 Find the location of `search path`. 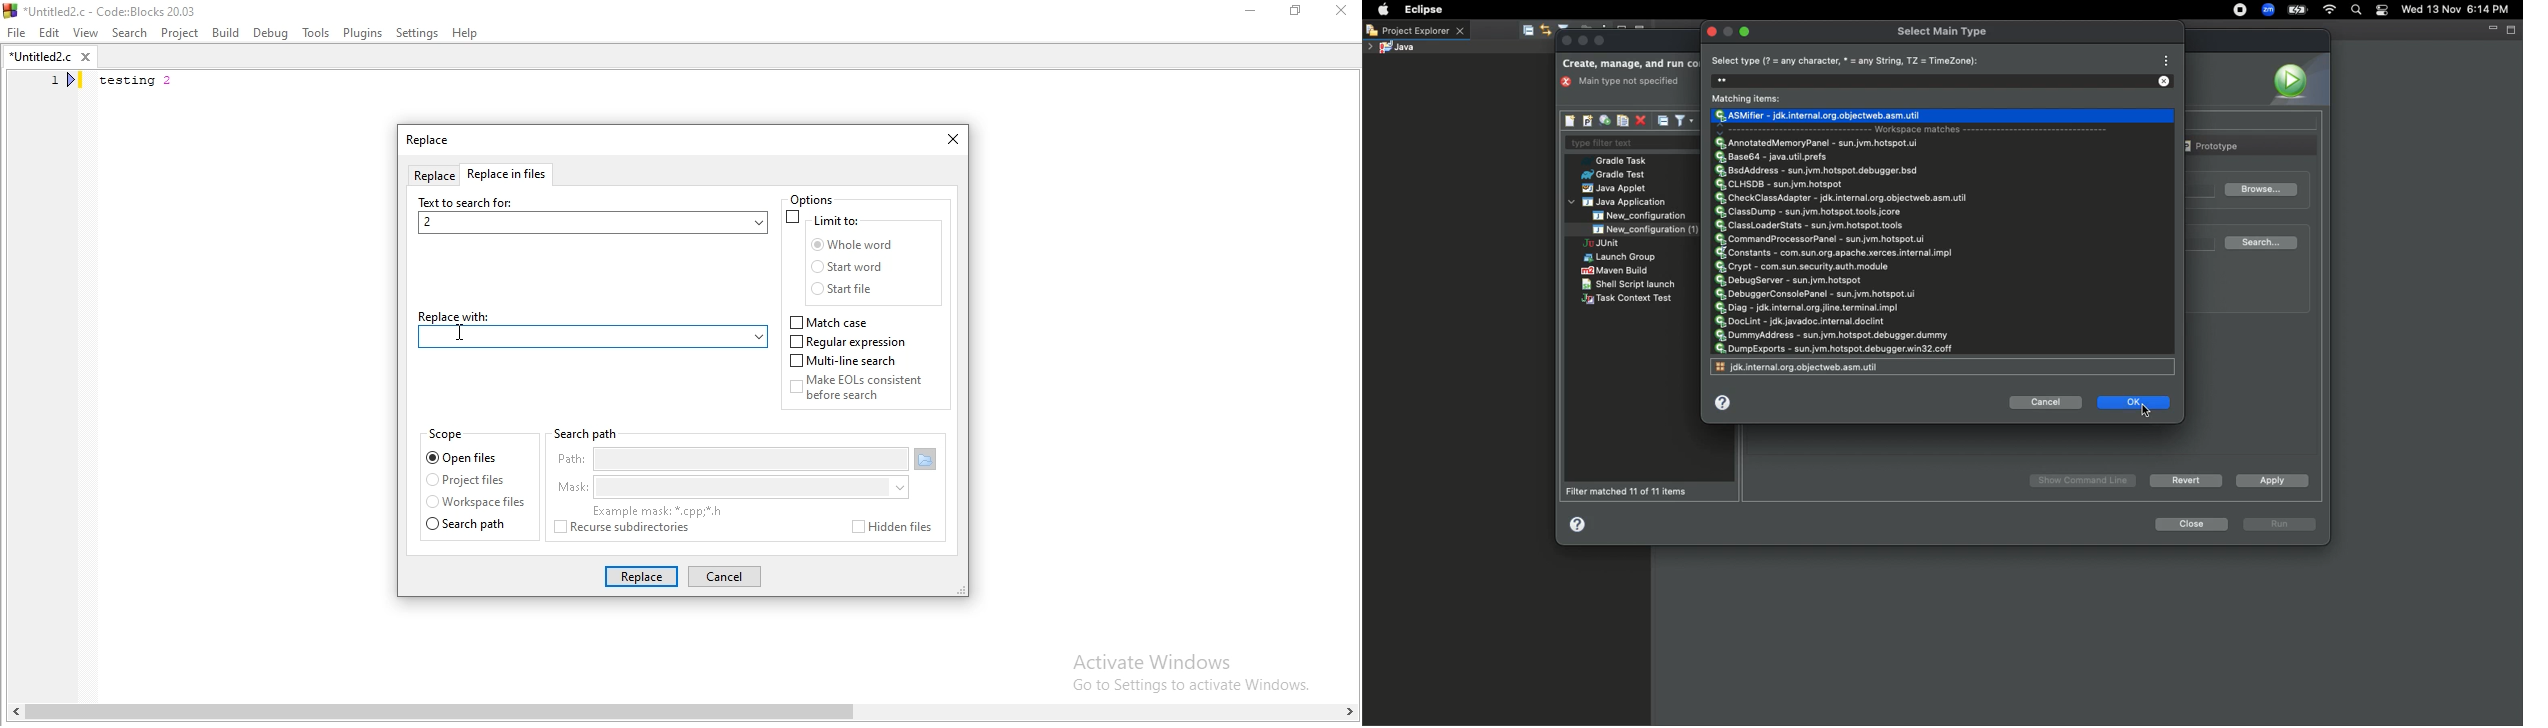

search path is located at coordinates (474, 525).